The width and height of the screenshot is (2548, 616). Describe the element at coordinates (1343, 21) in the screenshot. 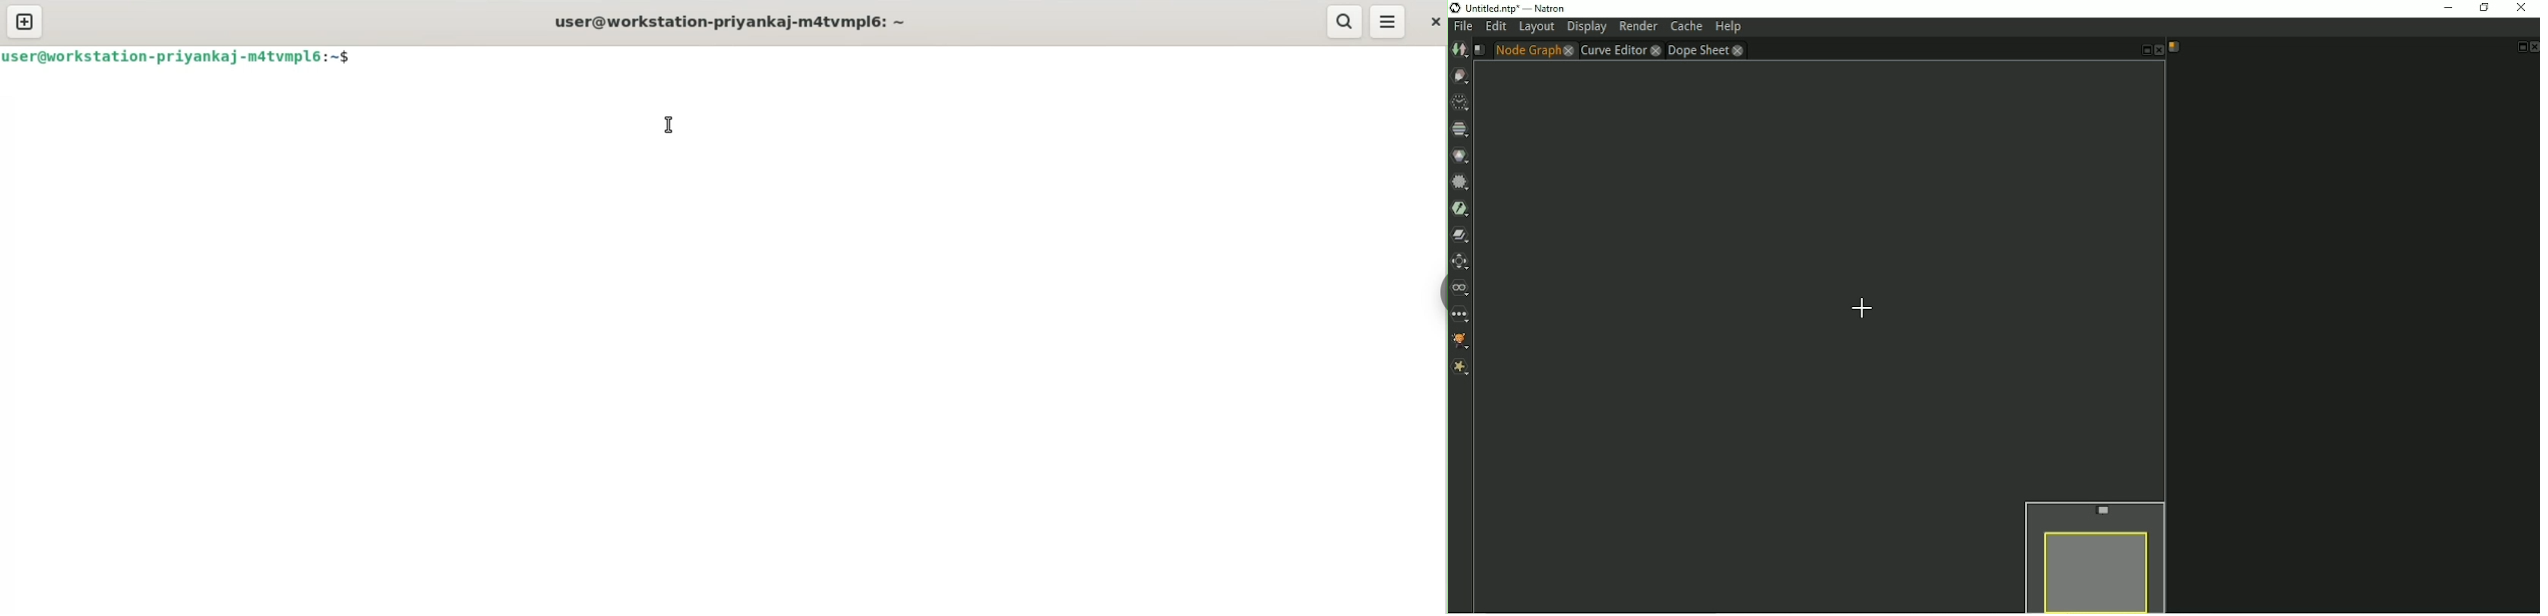

I see `search` at that location.